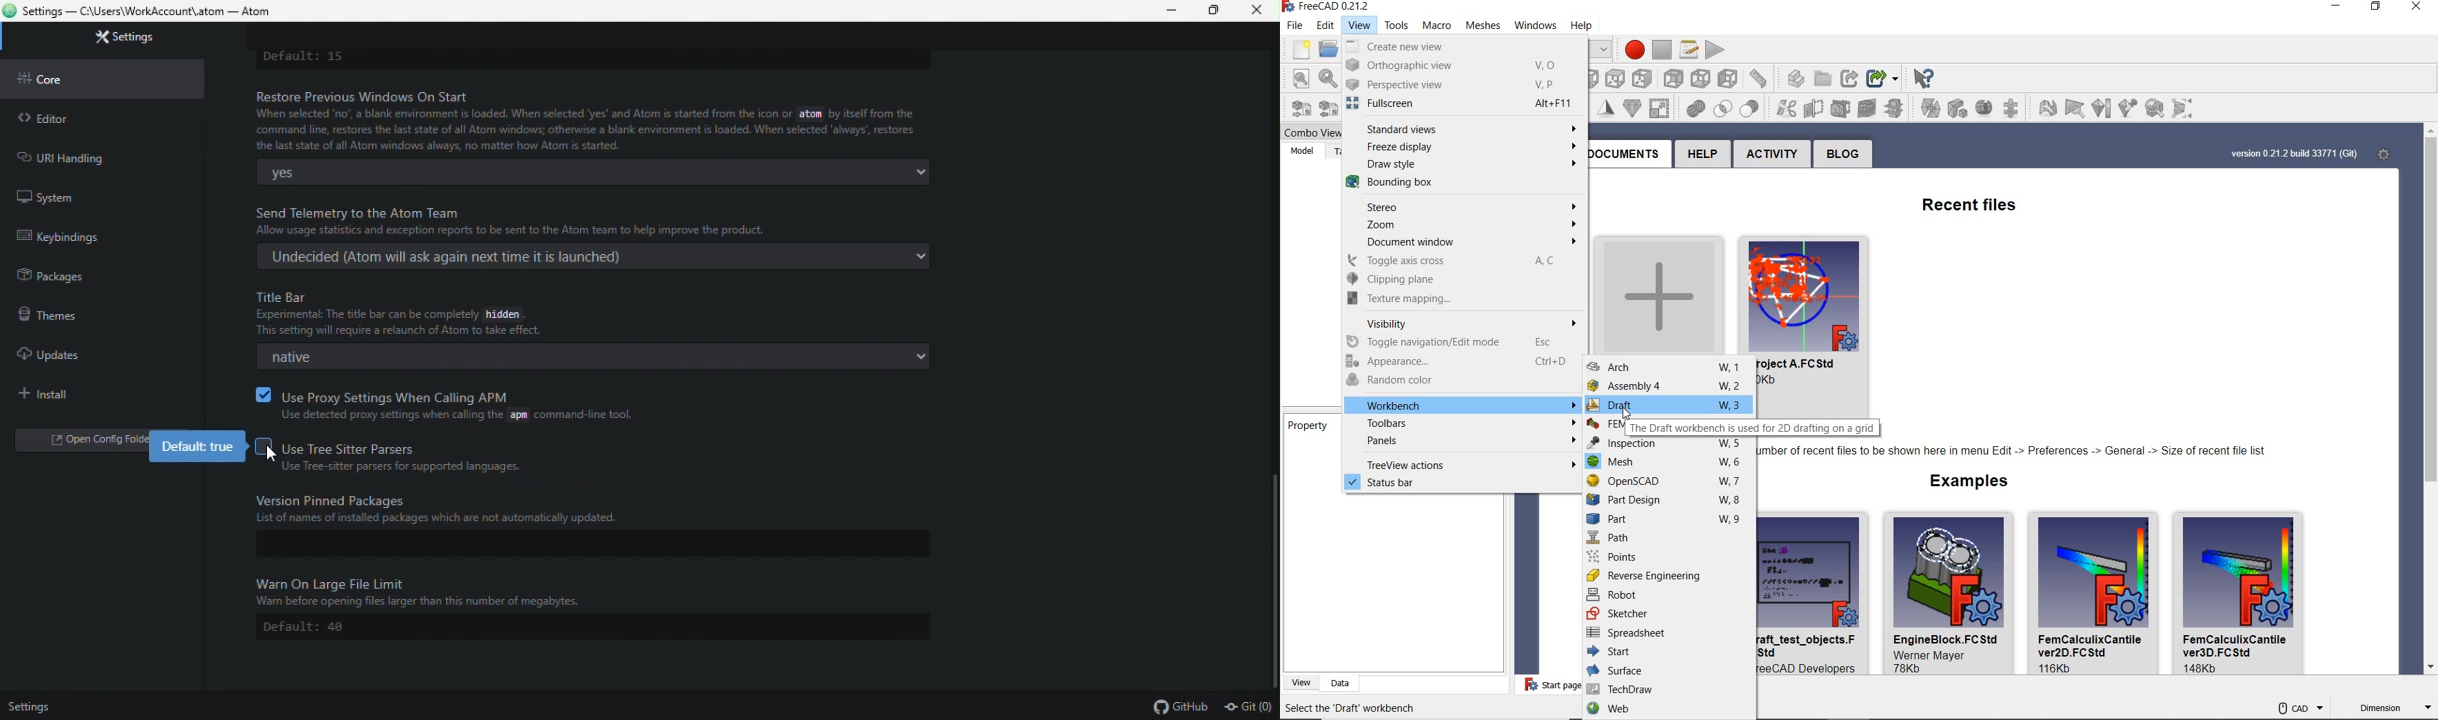  Describe the element at coordinates (1531, 26) in the screenshot. I see `windows` at that location.